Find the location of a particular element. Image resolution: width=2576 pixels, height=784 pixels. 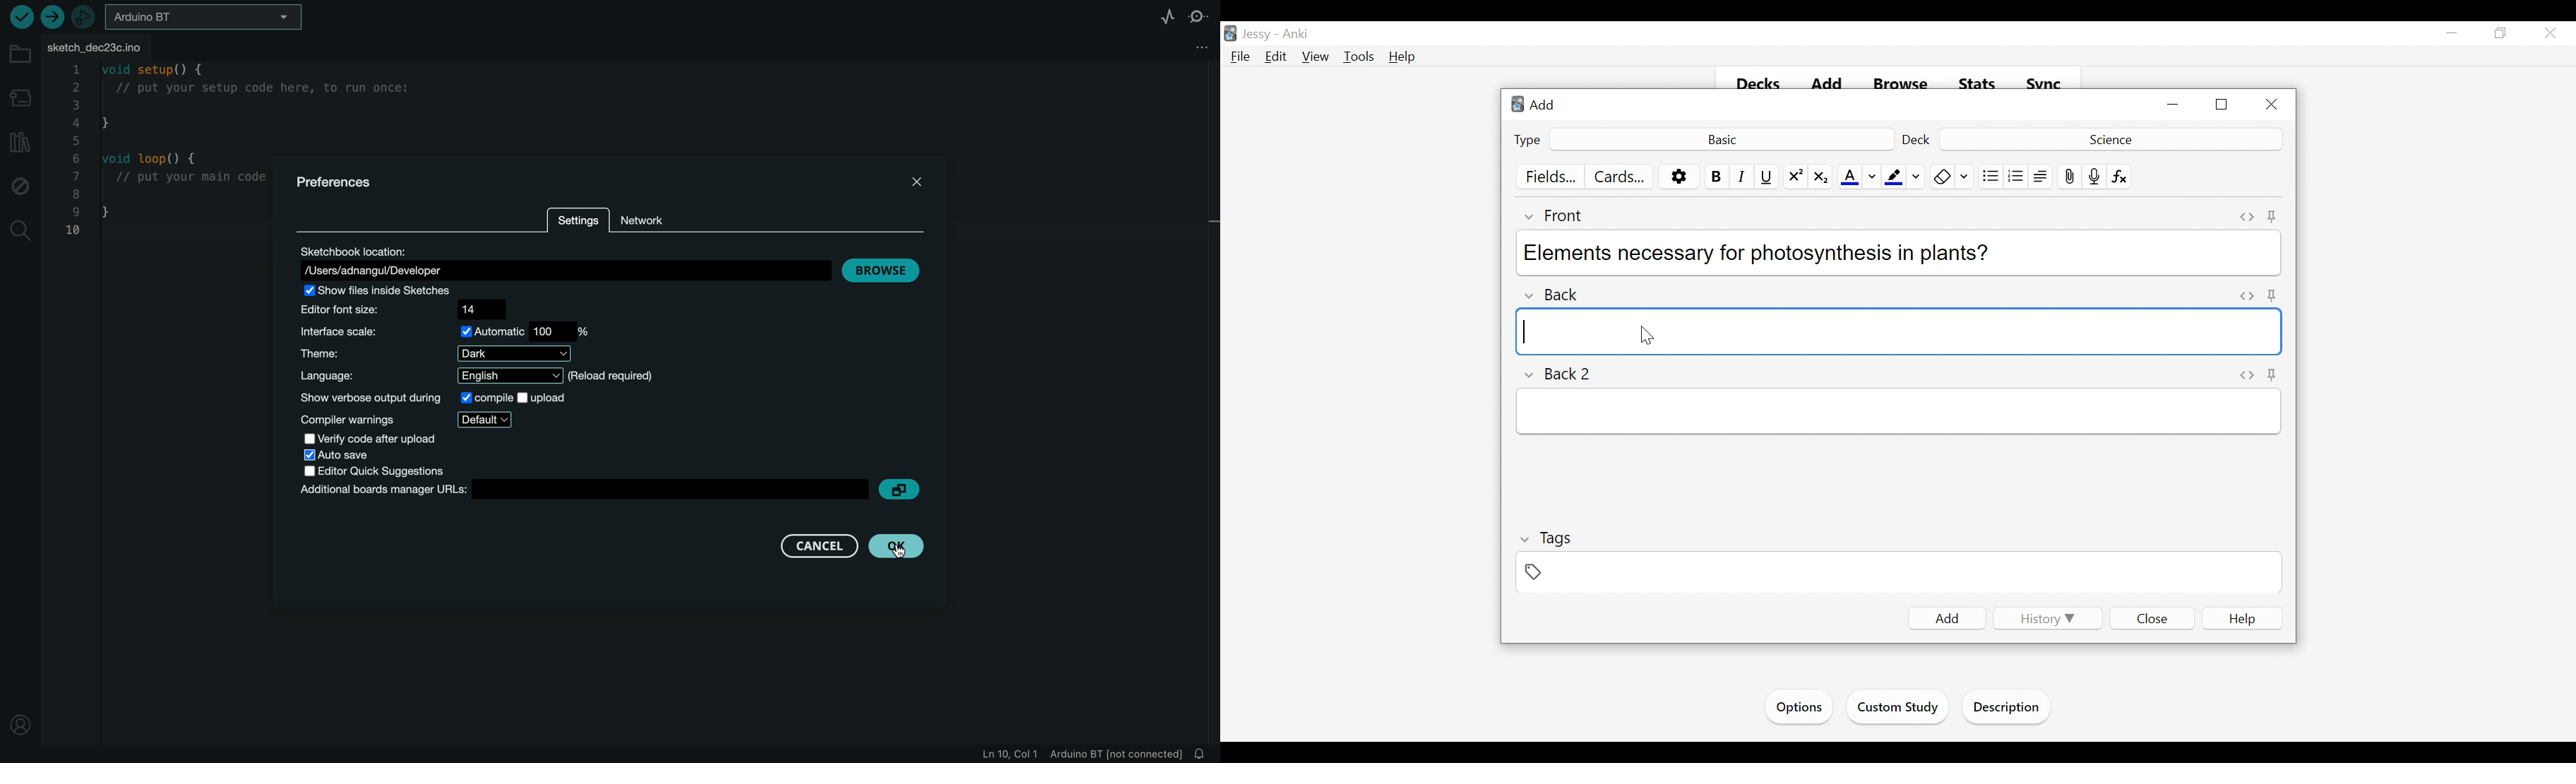

Tags Field is located at coordinates (1900, 574).